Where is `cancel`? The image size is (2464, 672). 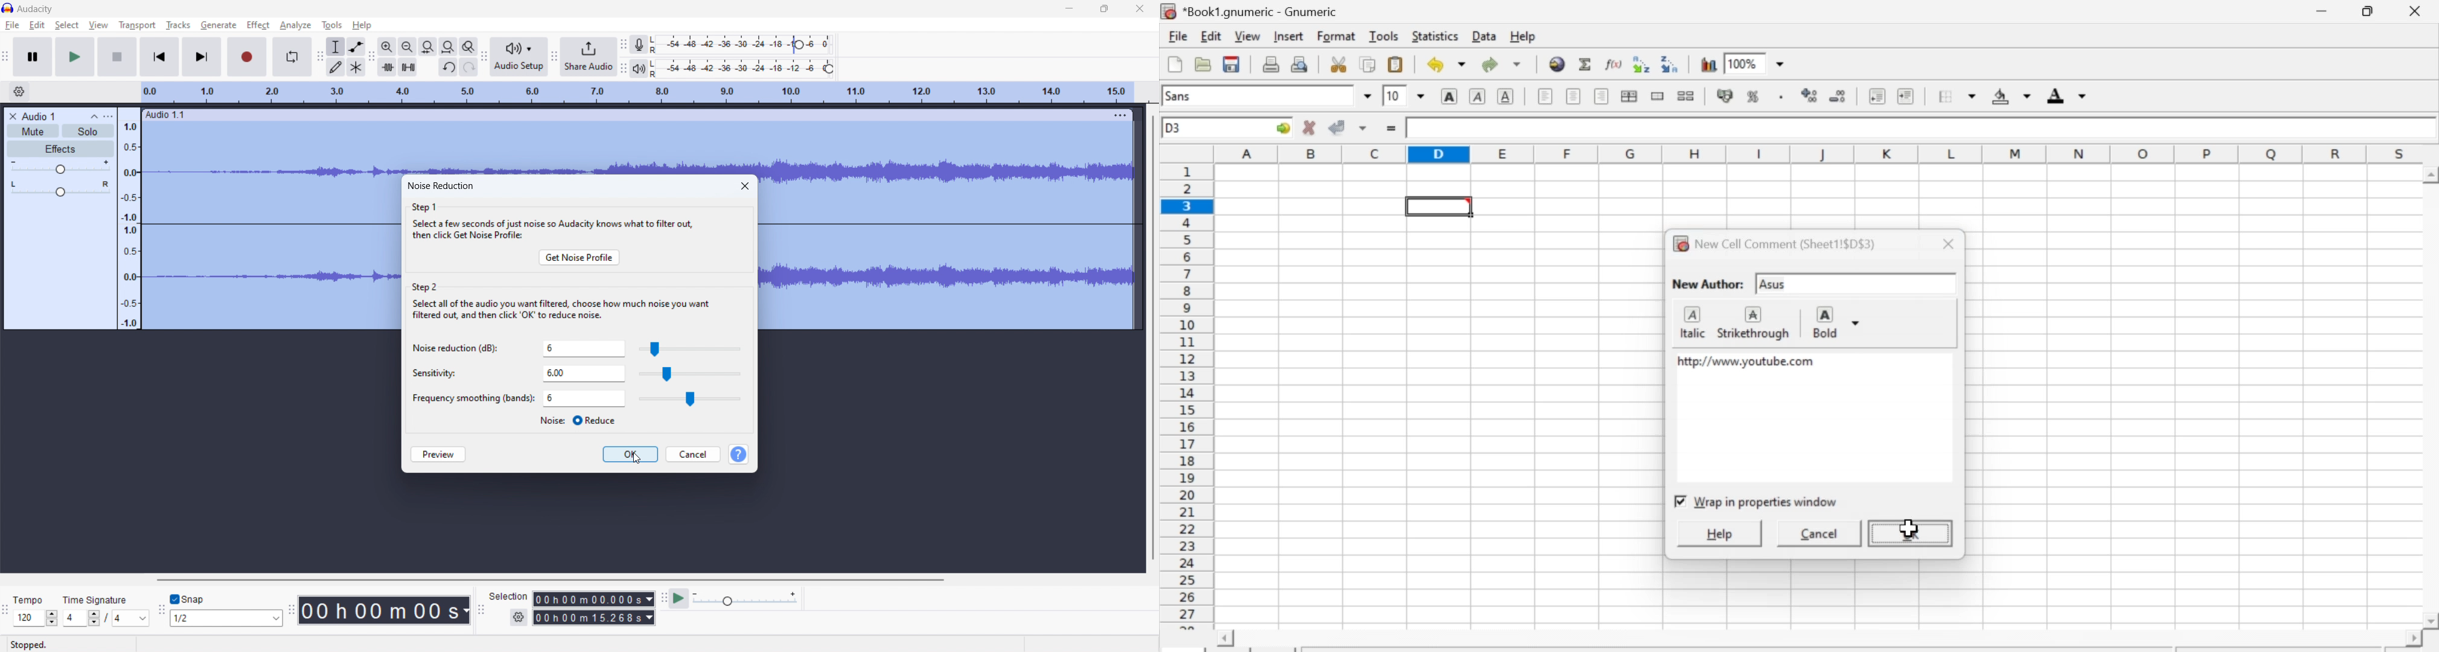 cancel is located at coordinates (1817, 533).